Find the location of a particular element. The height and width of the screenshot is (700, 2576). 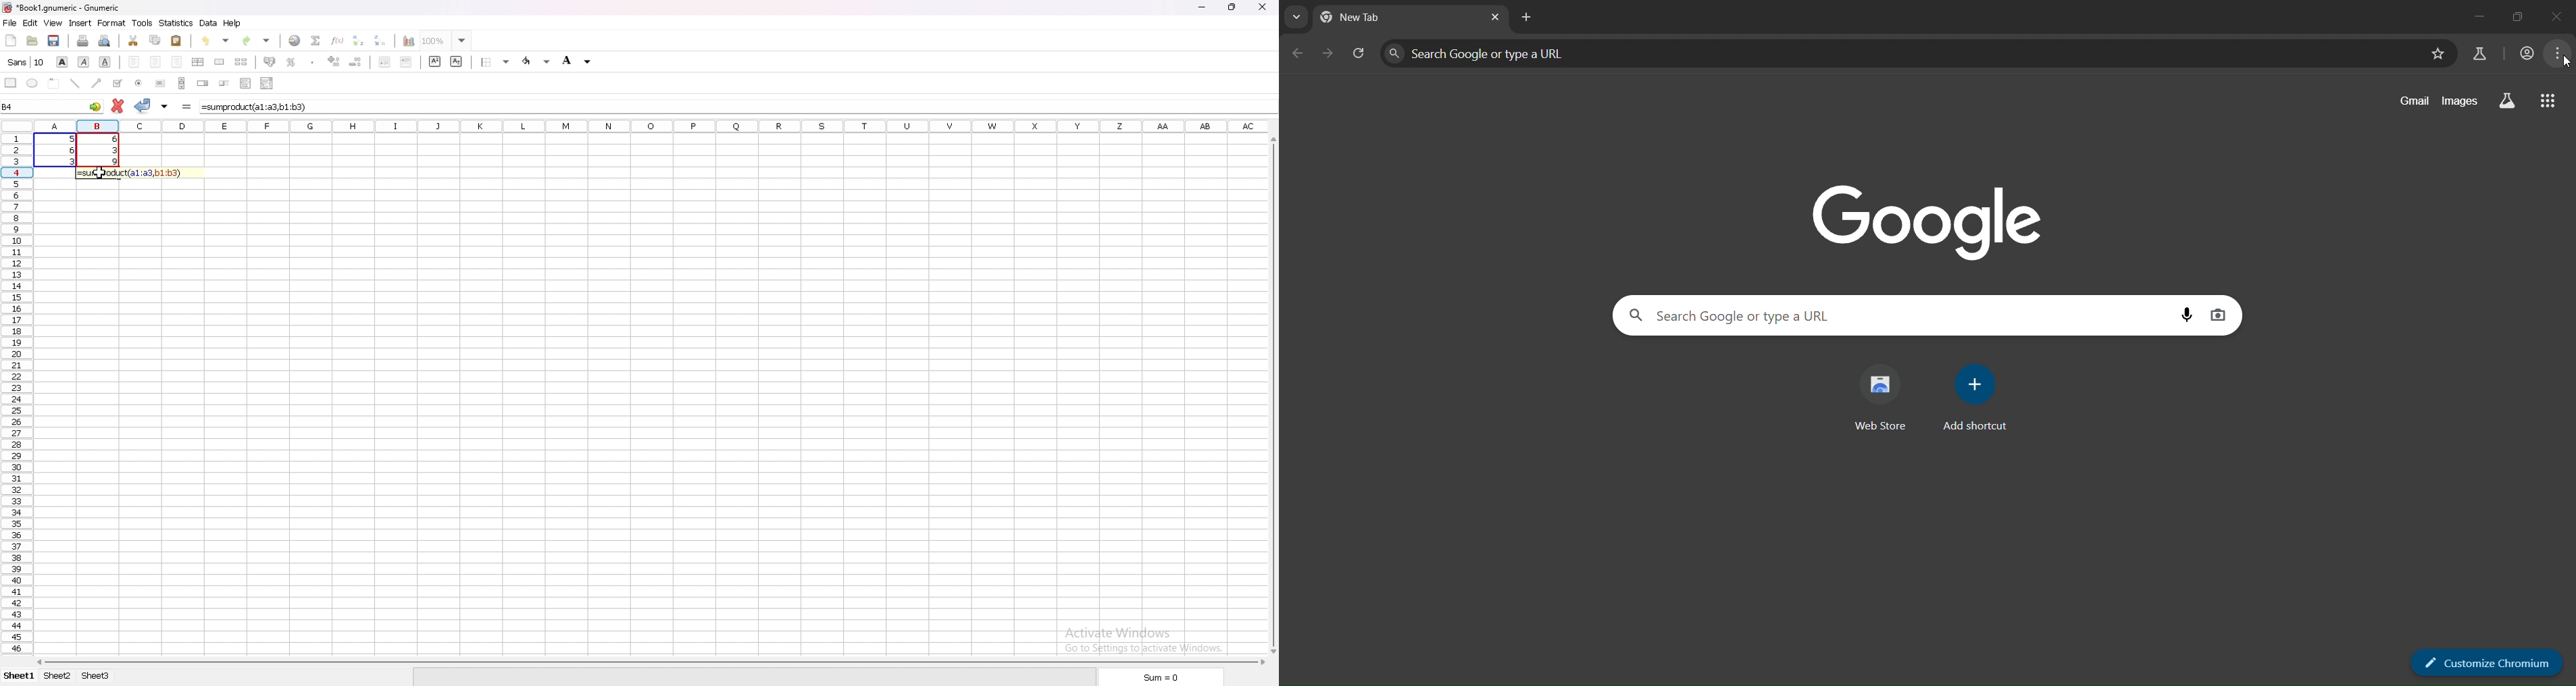

rectangle is located at coordinates (10, 83).